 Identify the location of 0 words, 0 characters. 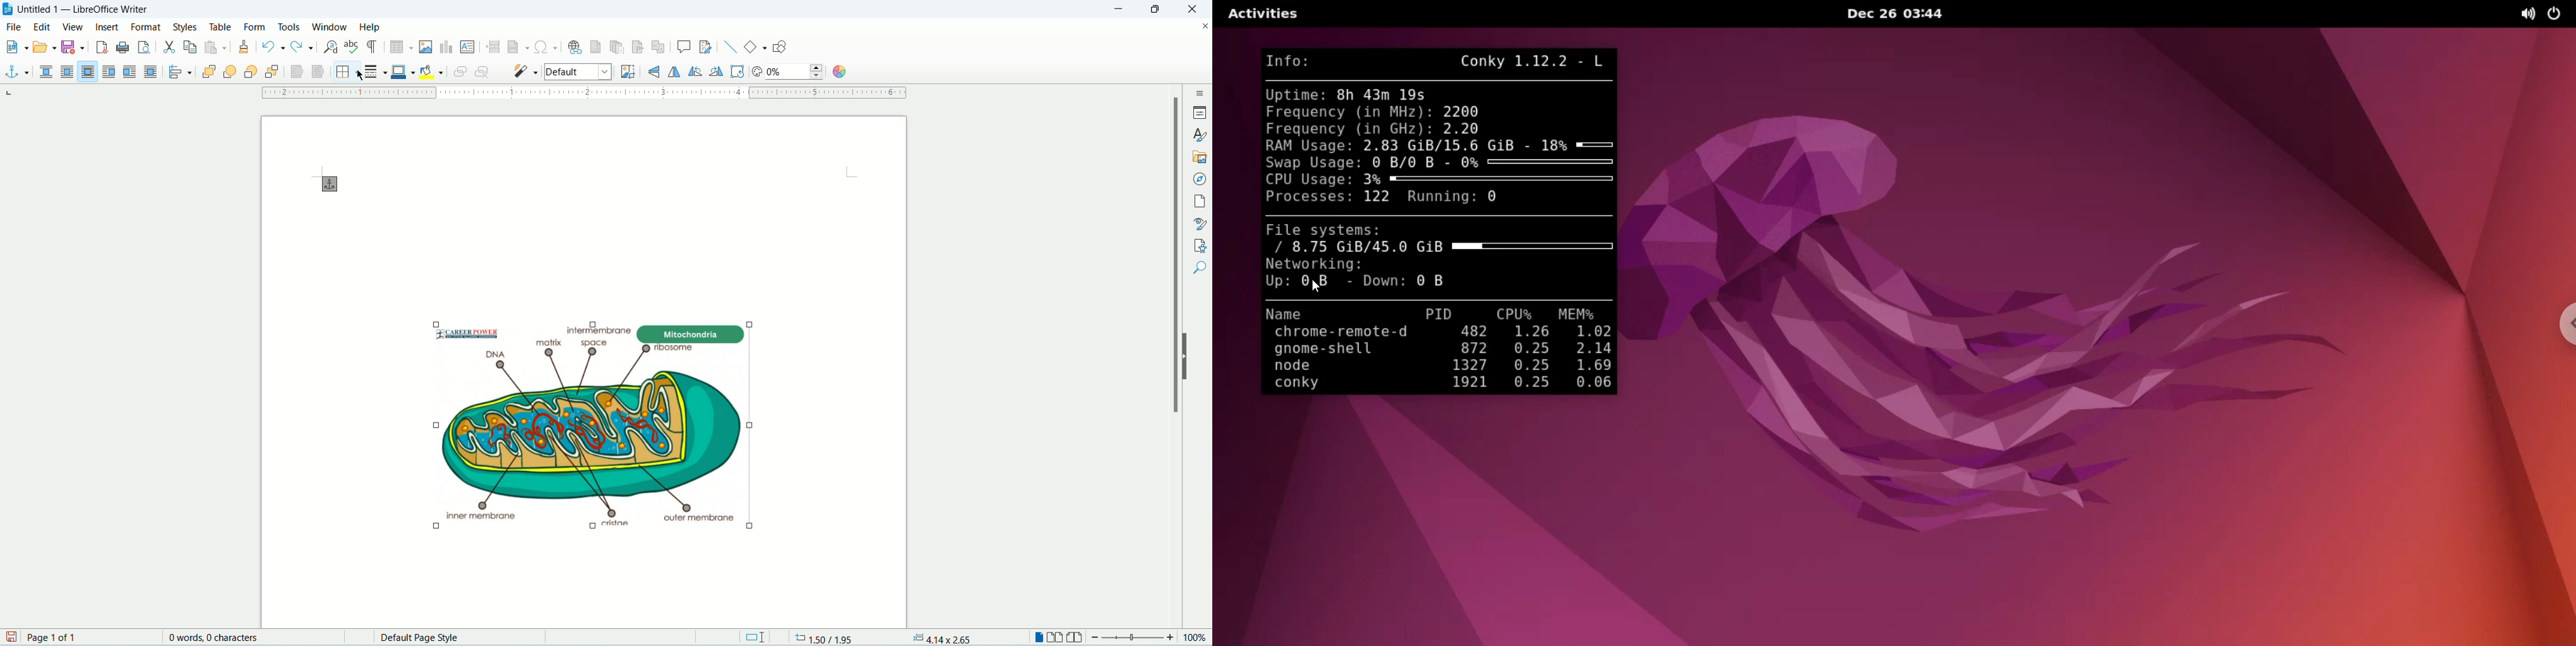
(213, 637).